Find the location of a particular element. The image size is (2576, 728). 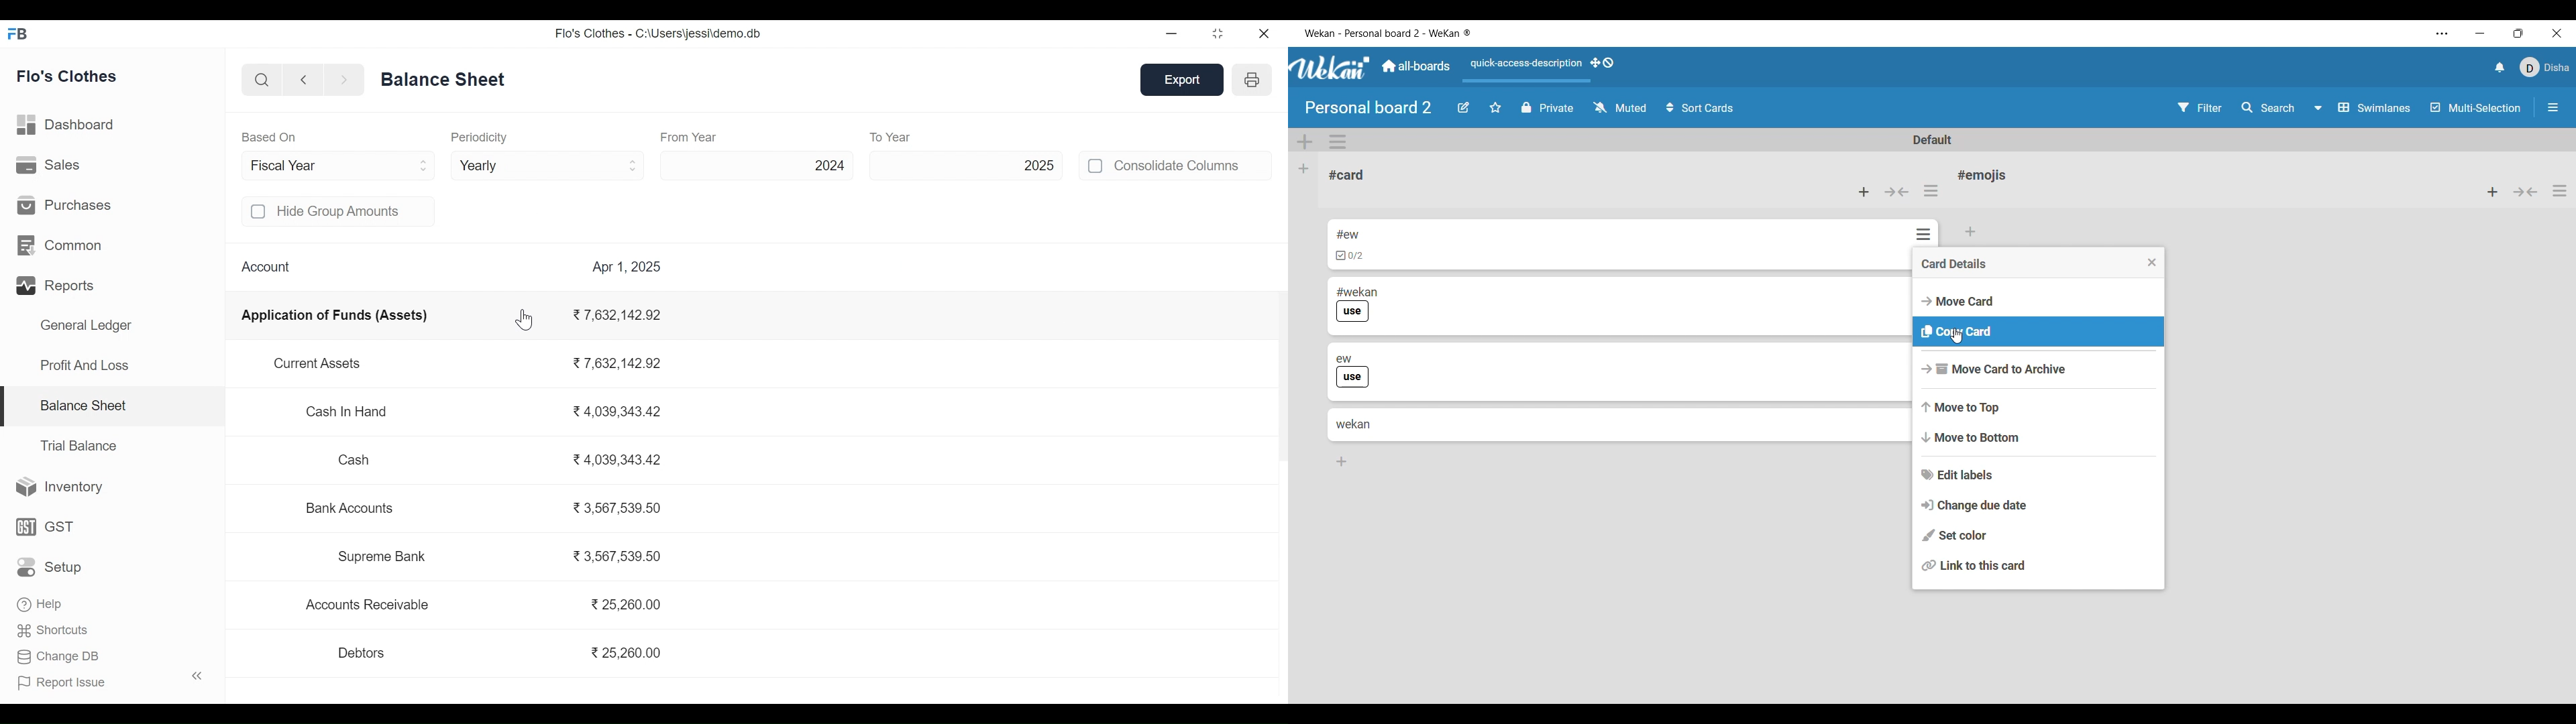

Debtors % 25,260.00 is located at coordinates (497, 653).